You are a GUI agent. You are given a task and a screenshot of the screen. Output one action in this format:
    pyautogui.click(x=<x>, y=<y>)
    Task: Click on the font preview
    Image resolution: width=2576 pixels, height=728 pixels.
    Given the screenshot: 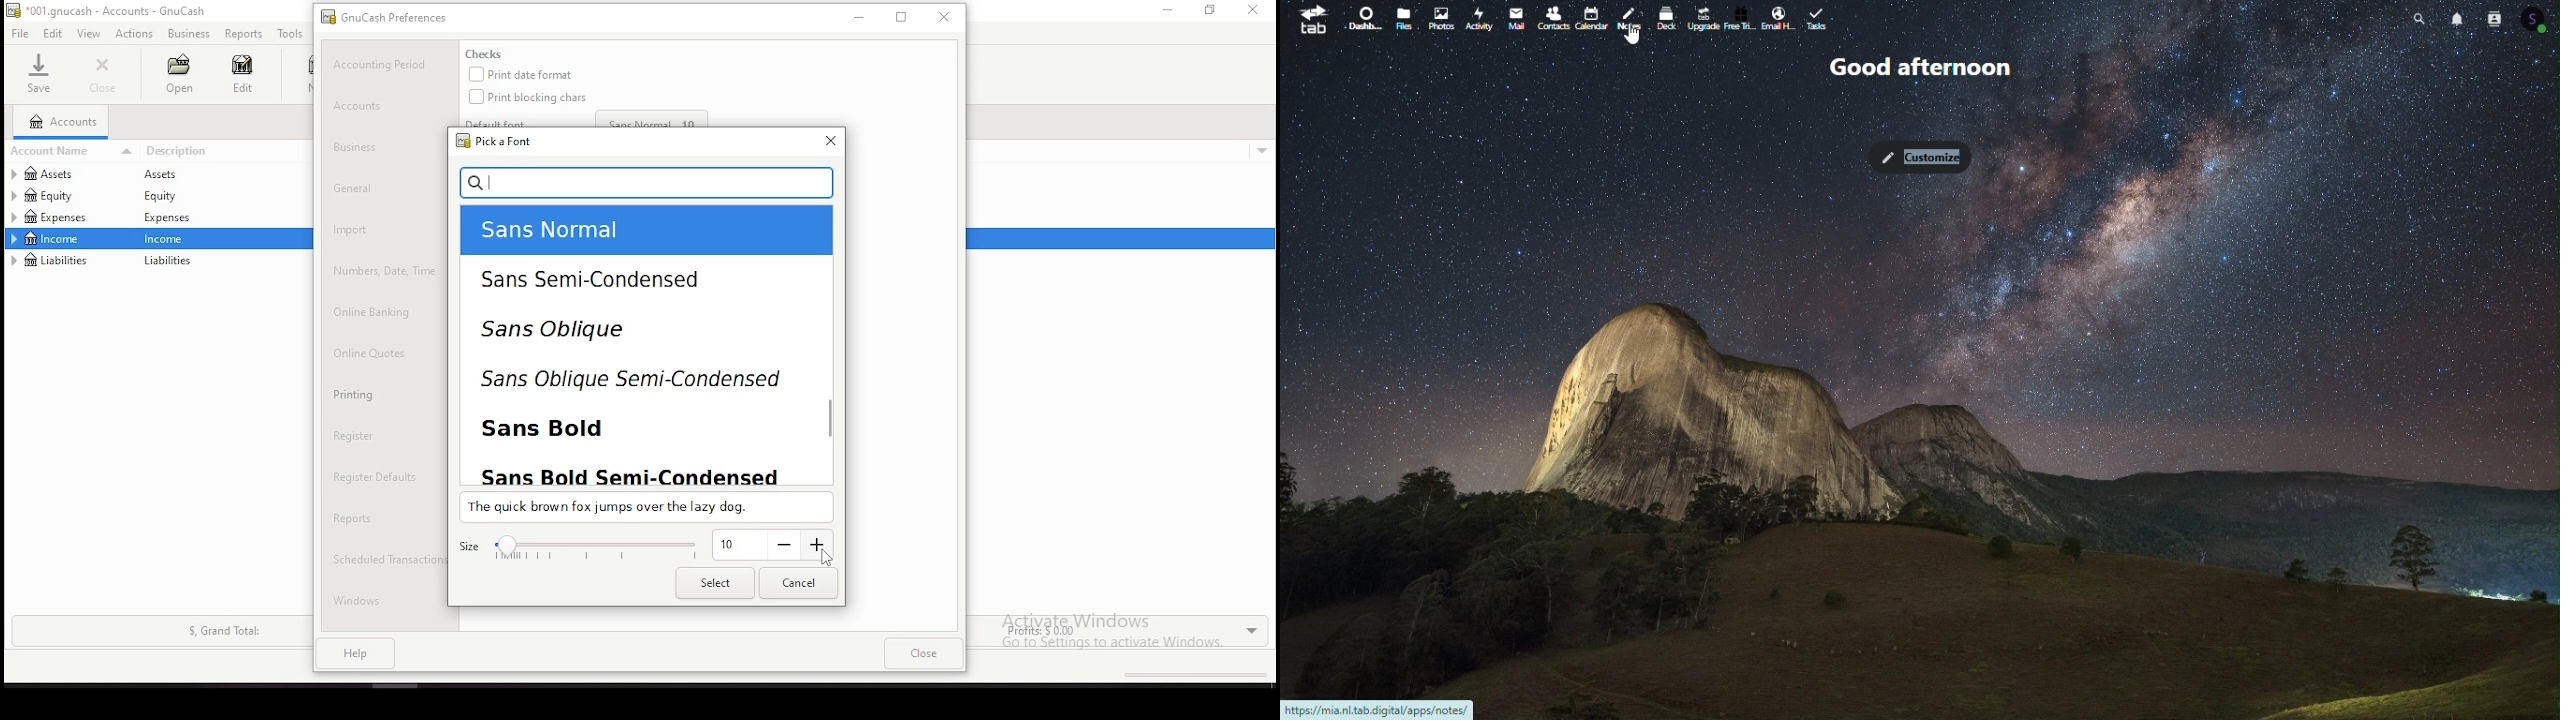 What is the action you would take?
    pyautogui.click(x=644, y=508)
    